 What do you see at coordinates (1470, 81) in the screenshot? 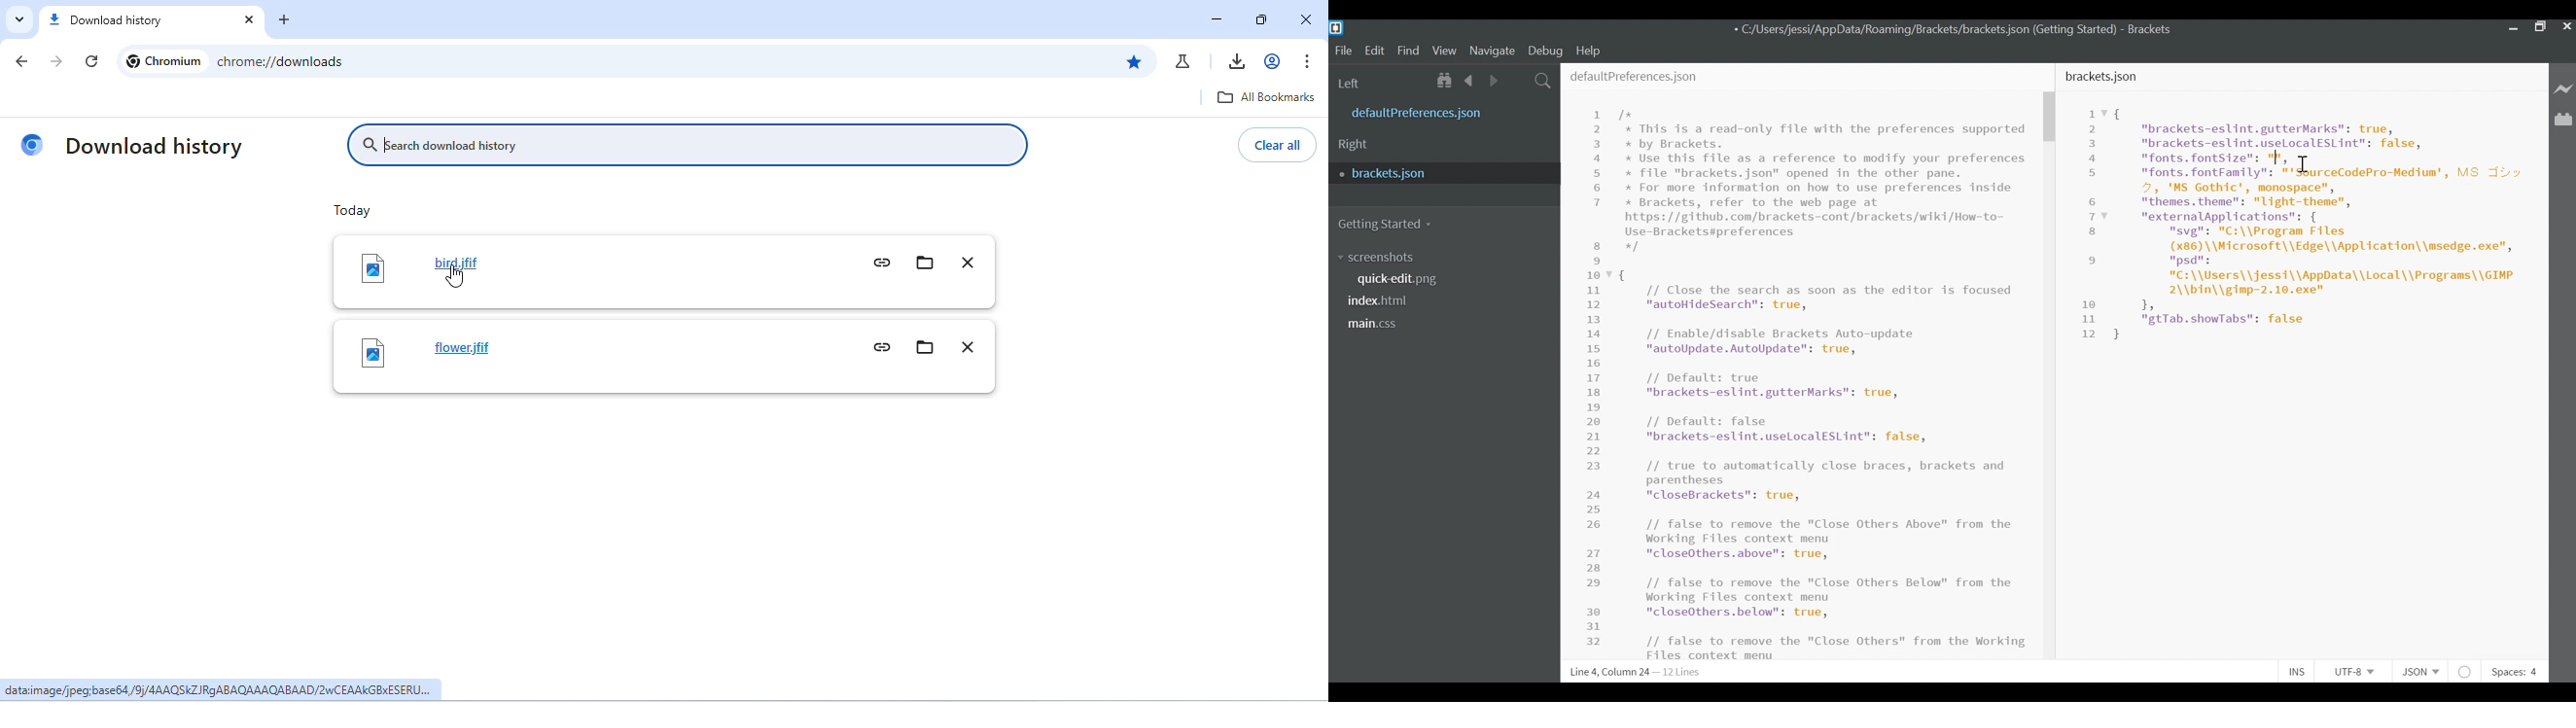
I see `Navigate Back` at bounding box center [1470, 81].